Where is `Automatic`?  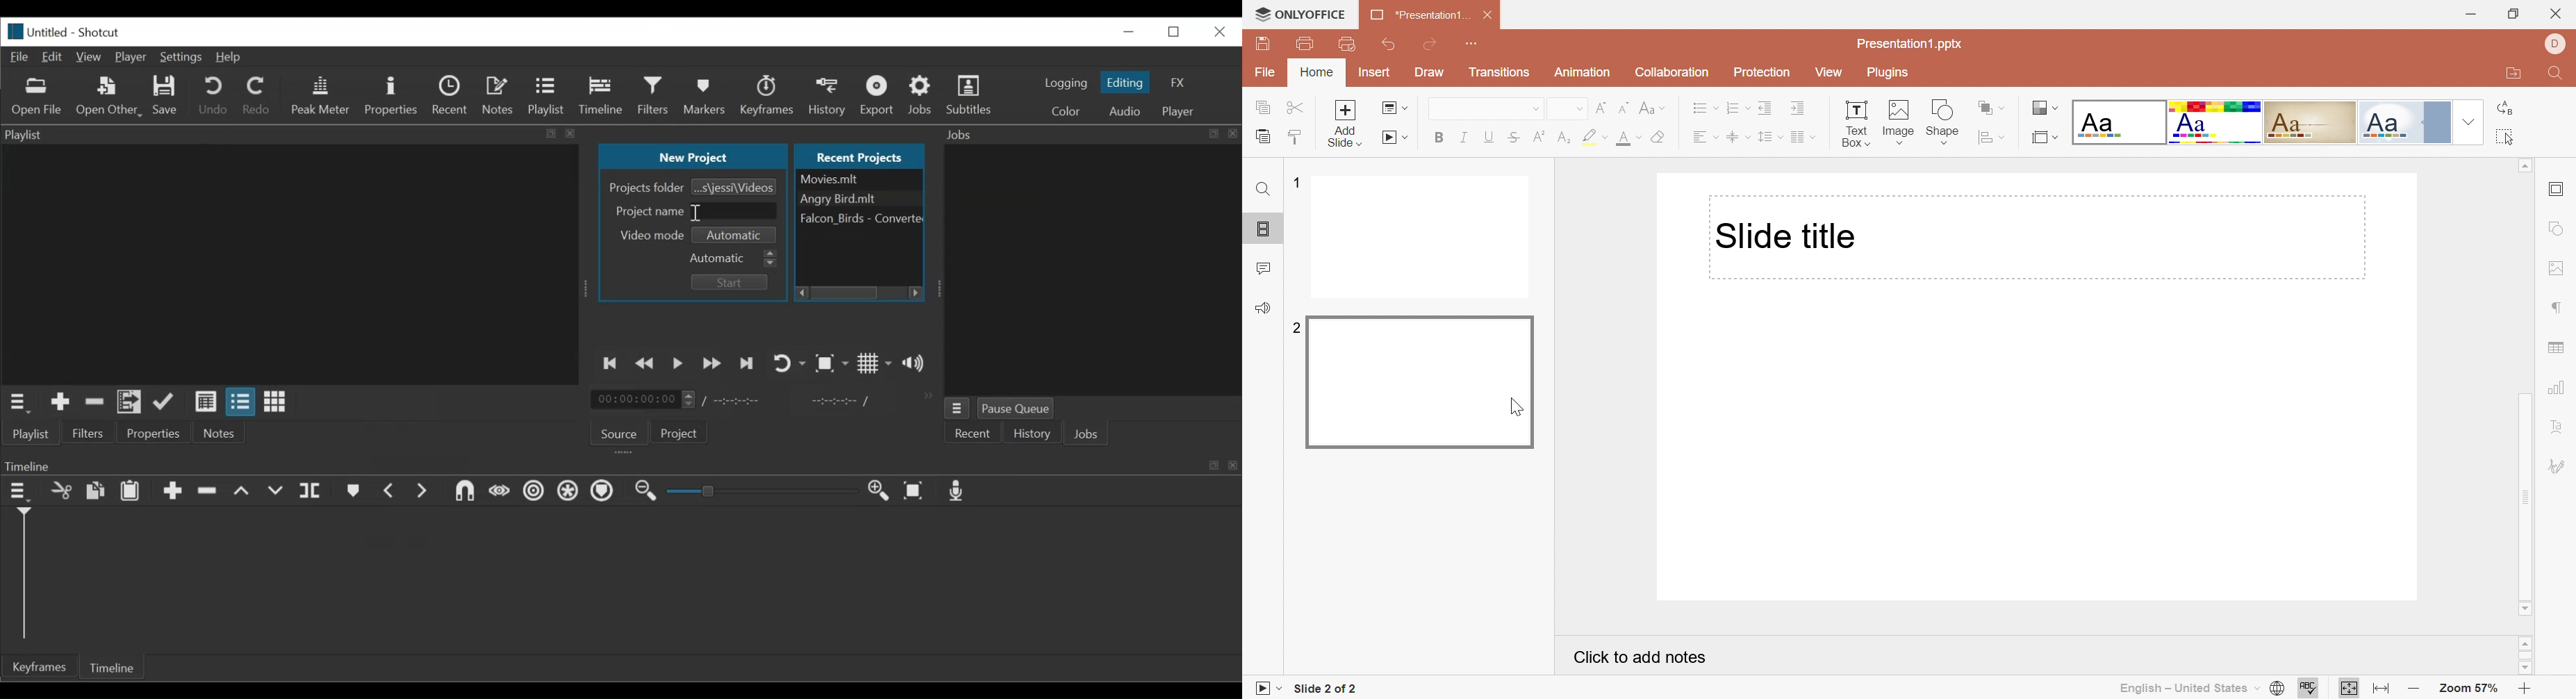 Automatic is located at coordinates (735, 258).